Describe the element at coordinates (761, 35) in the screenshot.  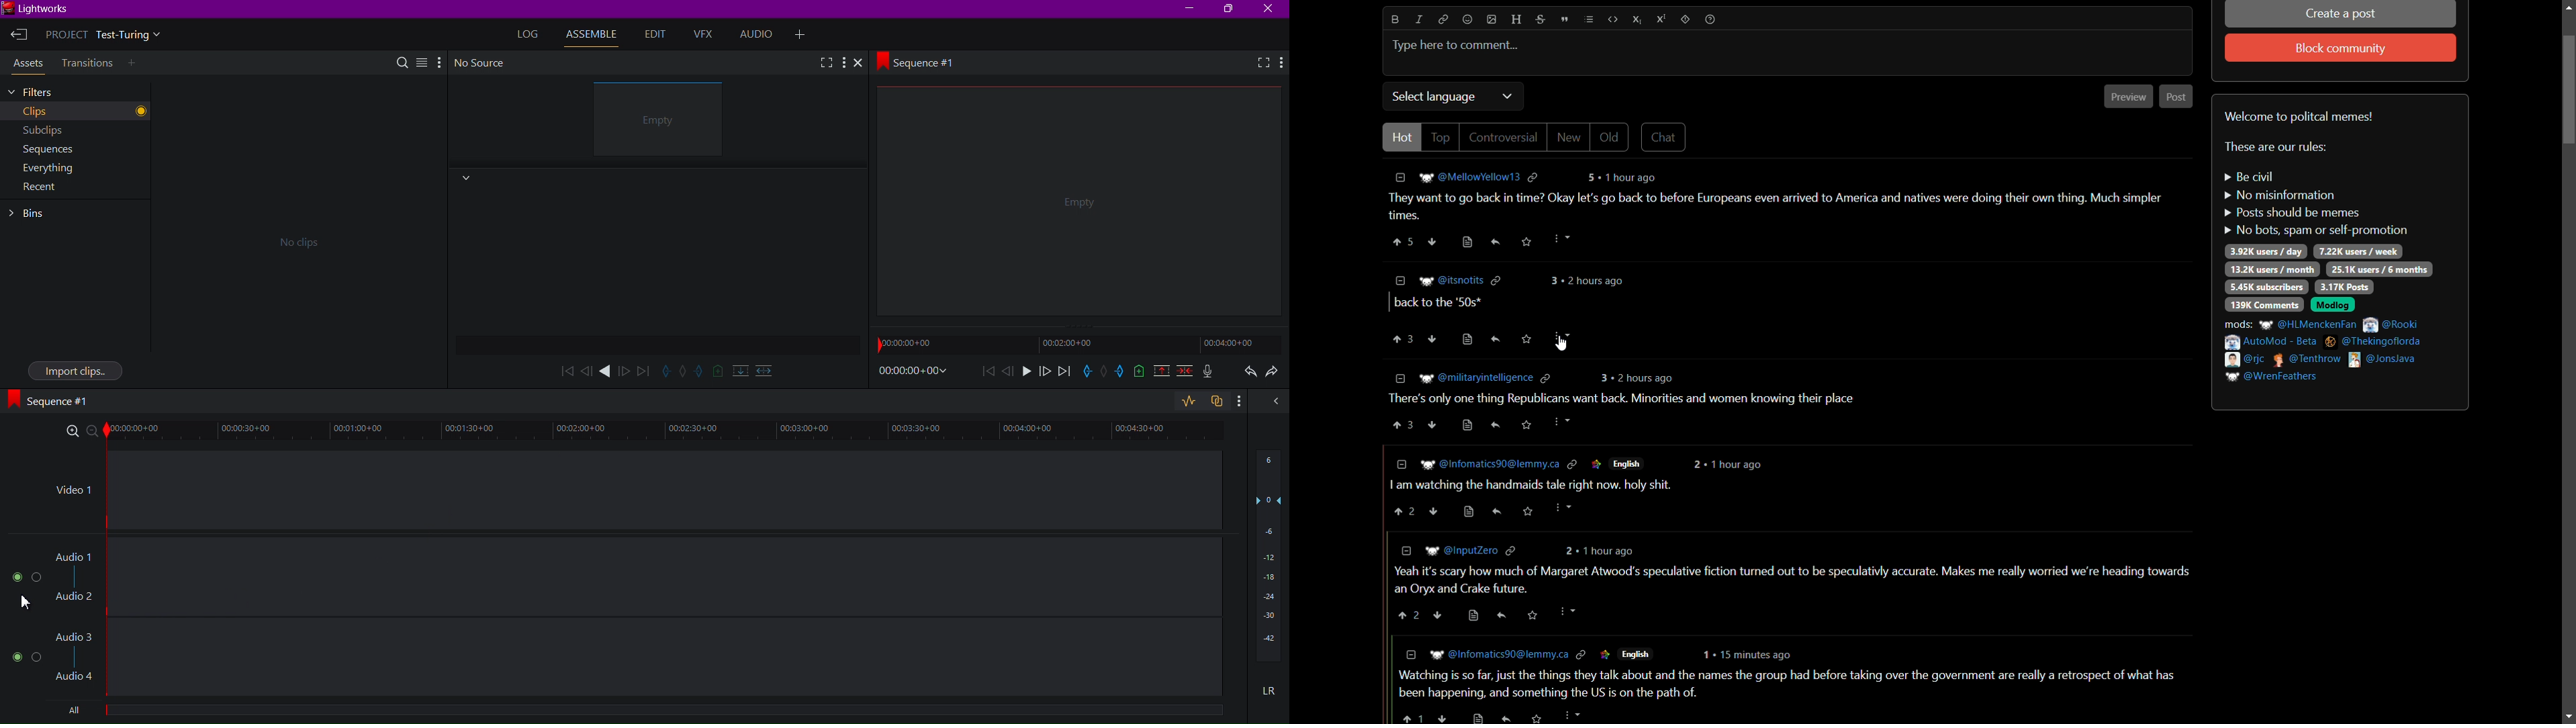
I see `Audio` at that location.